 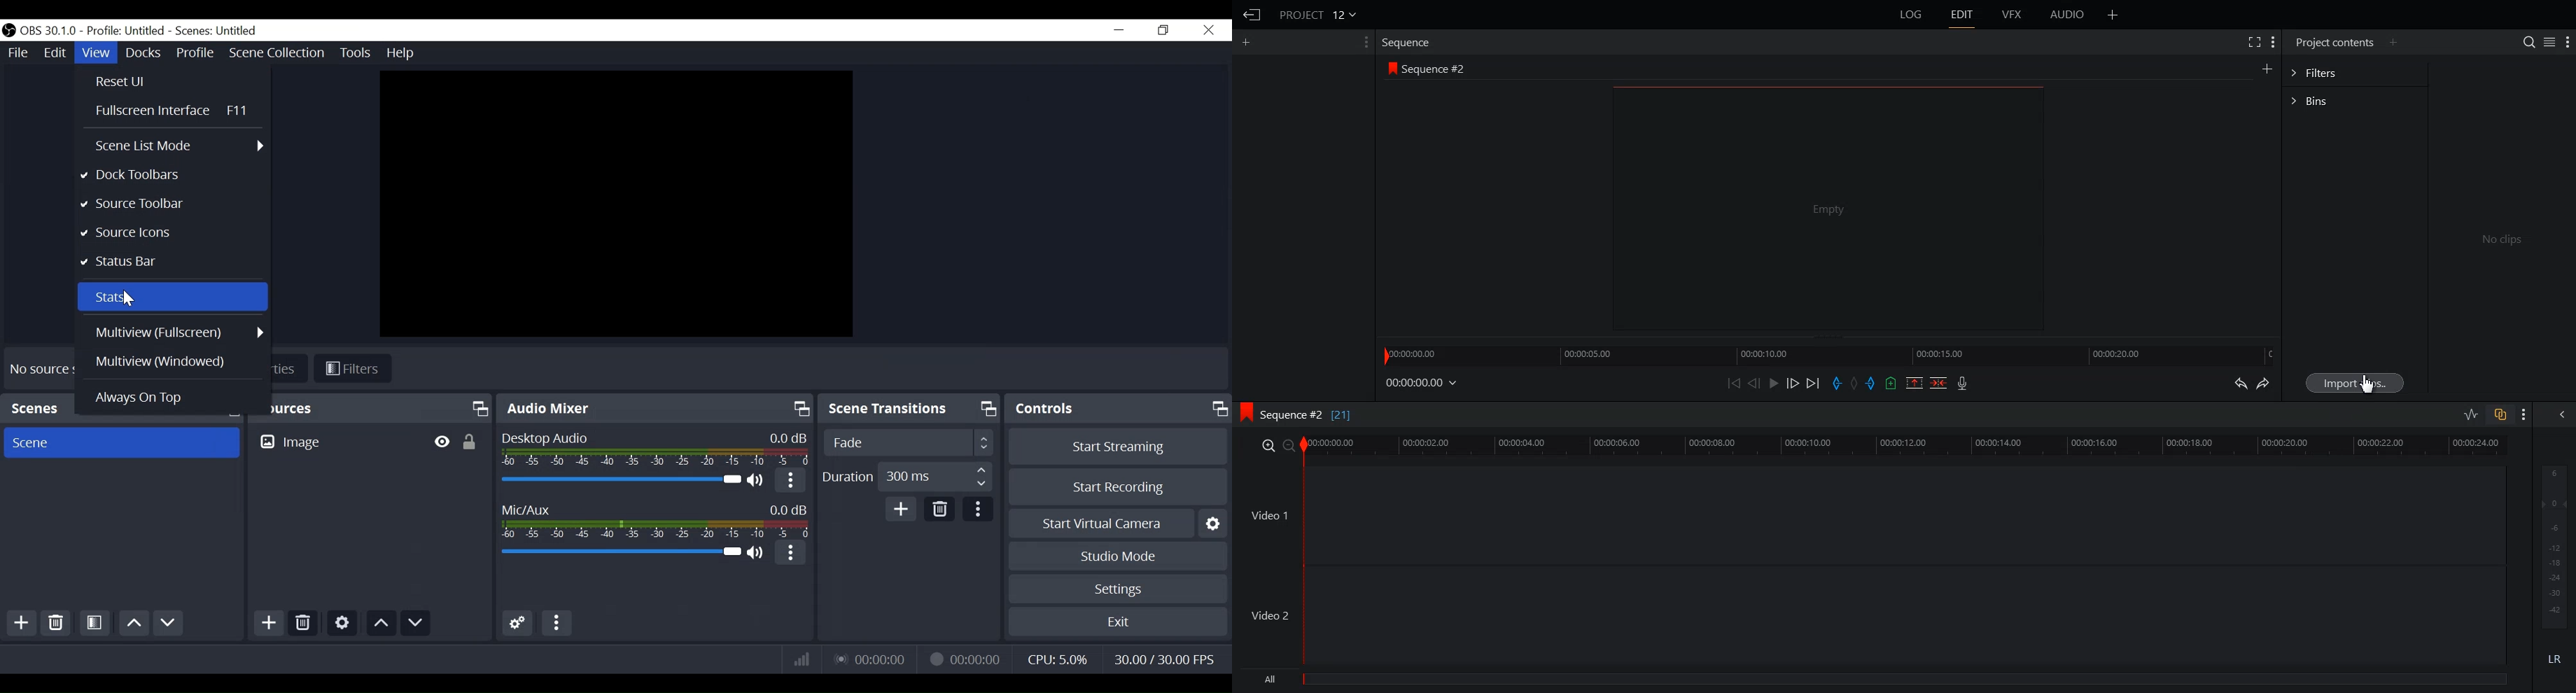 What do you see at coordinates (757, 556) in the screenshot?
I see `(un)mute` at bounding box center [757, 556].